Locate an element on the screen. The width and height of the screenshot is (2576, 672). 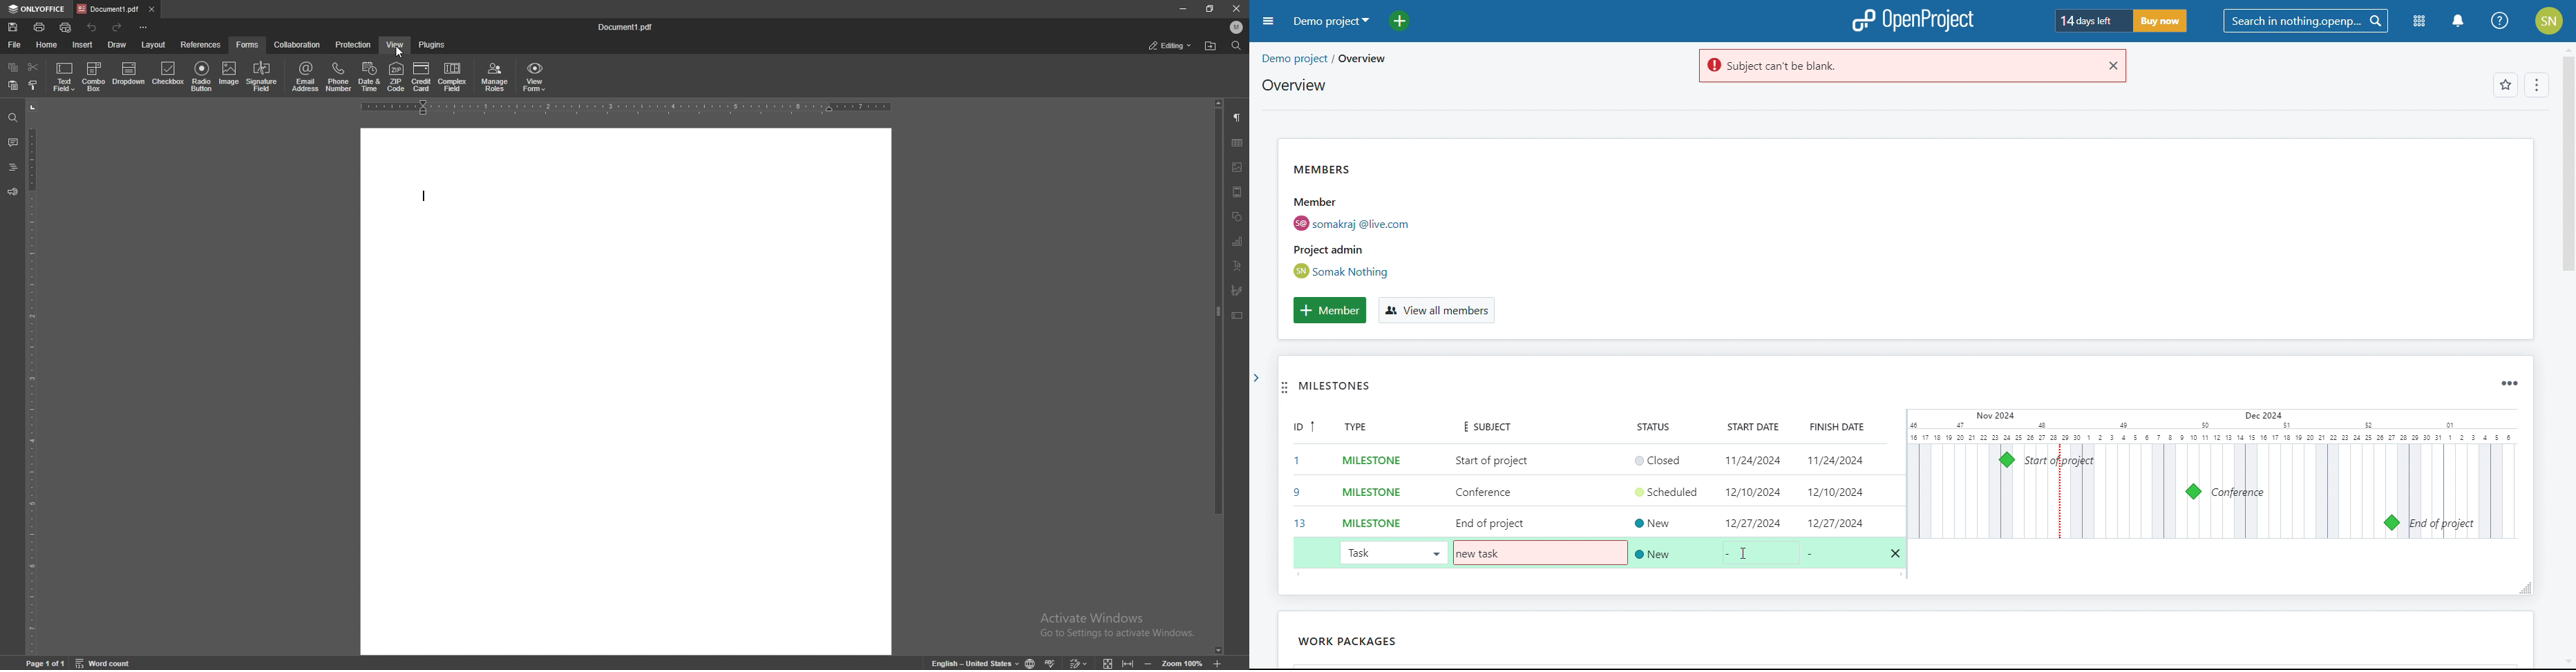
table is located at coordinates (1237, 143).